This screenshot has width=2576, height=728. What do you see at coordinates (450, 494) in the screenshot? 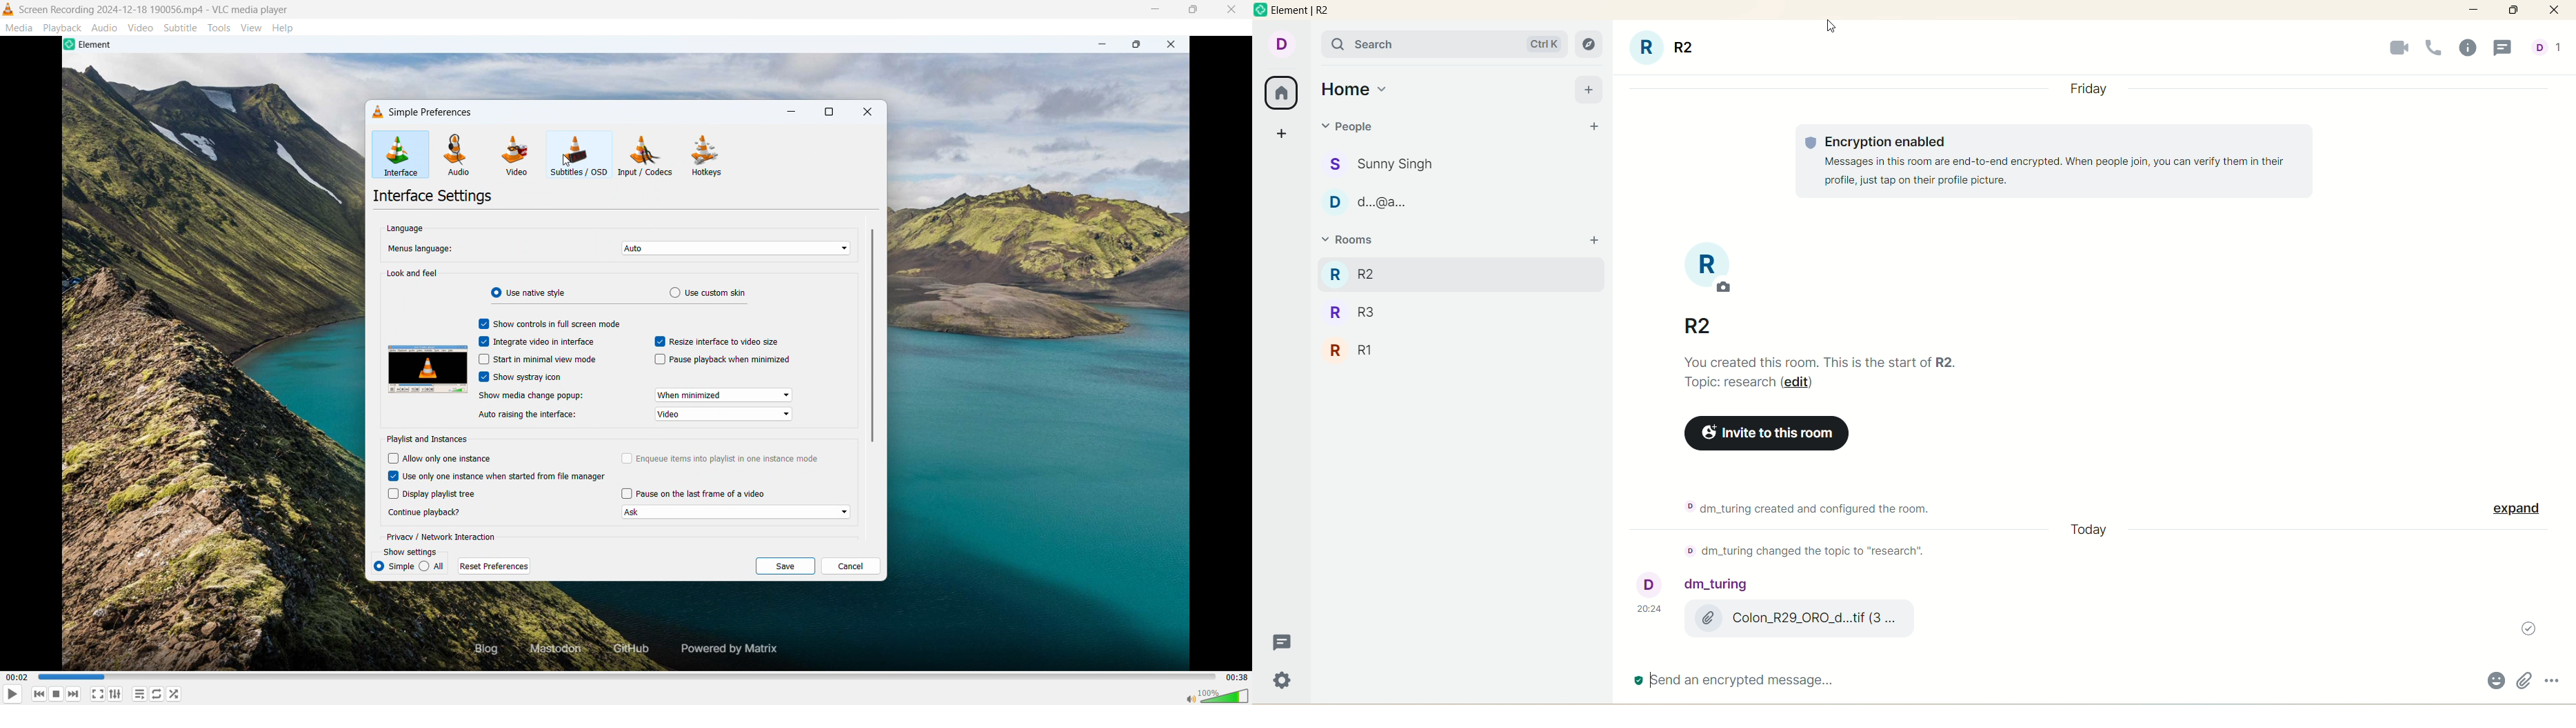
I see `Display playlist tree ` at bounding box center [450, 494].